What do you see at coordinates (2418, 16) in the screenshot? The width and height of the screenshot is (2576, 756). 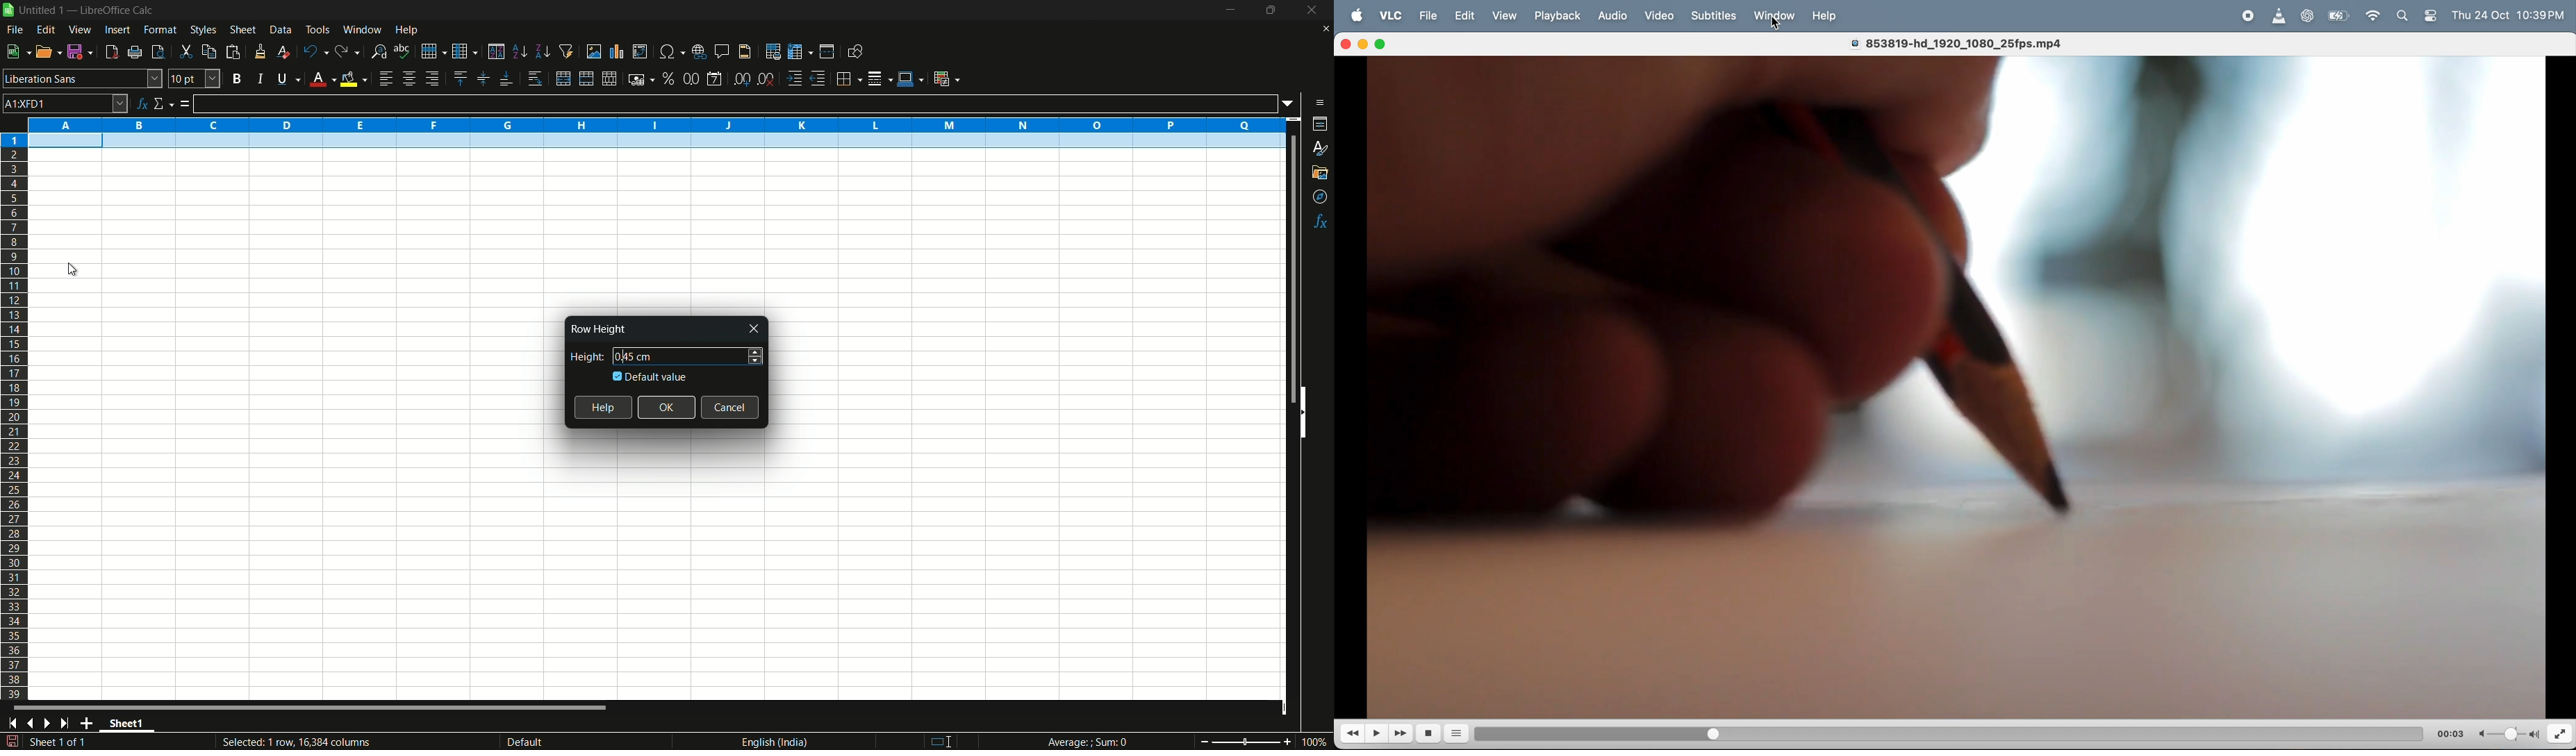 I see `apple widgets` at bounding box center [2418, 16].